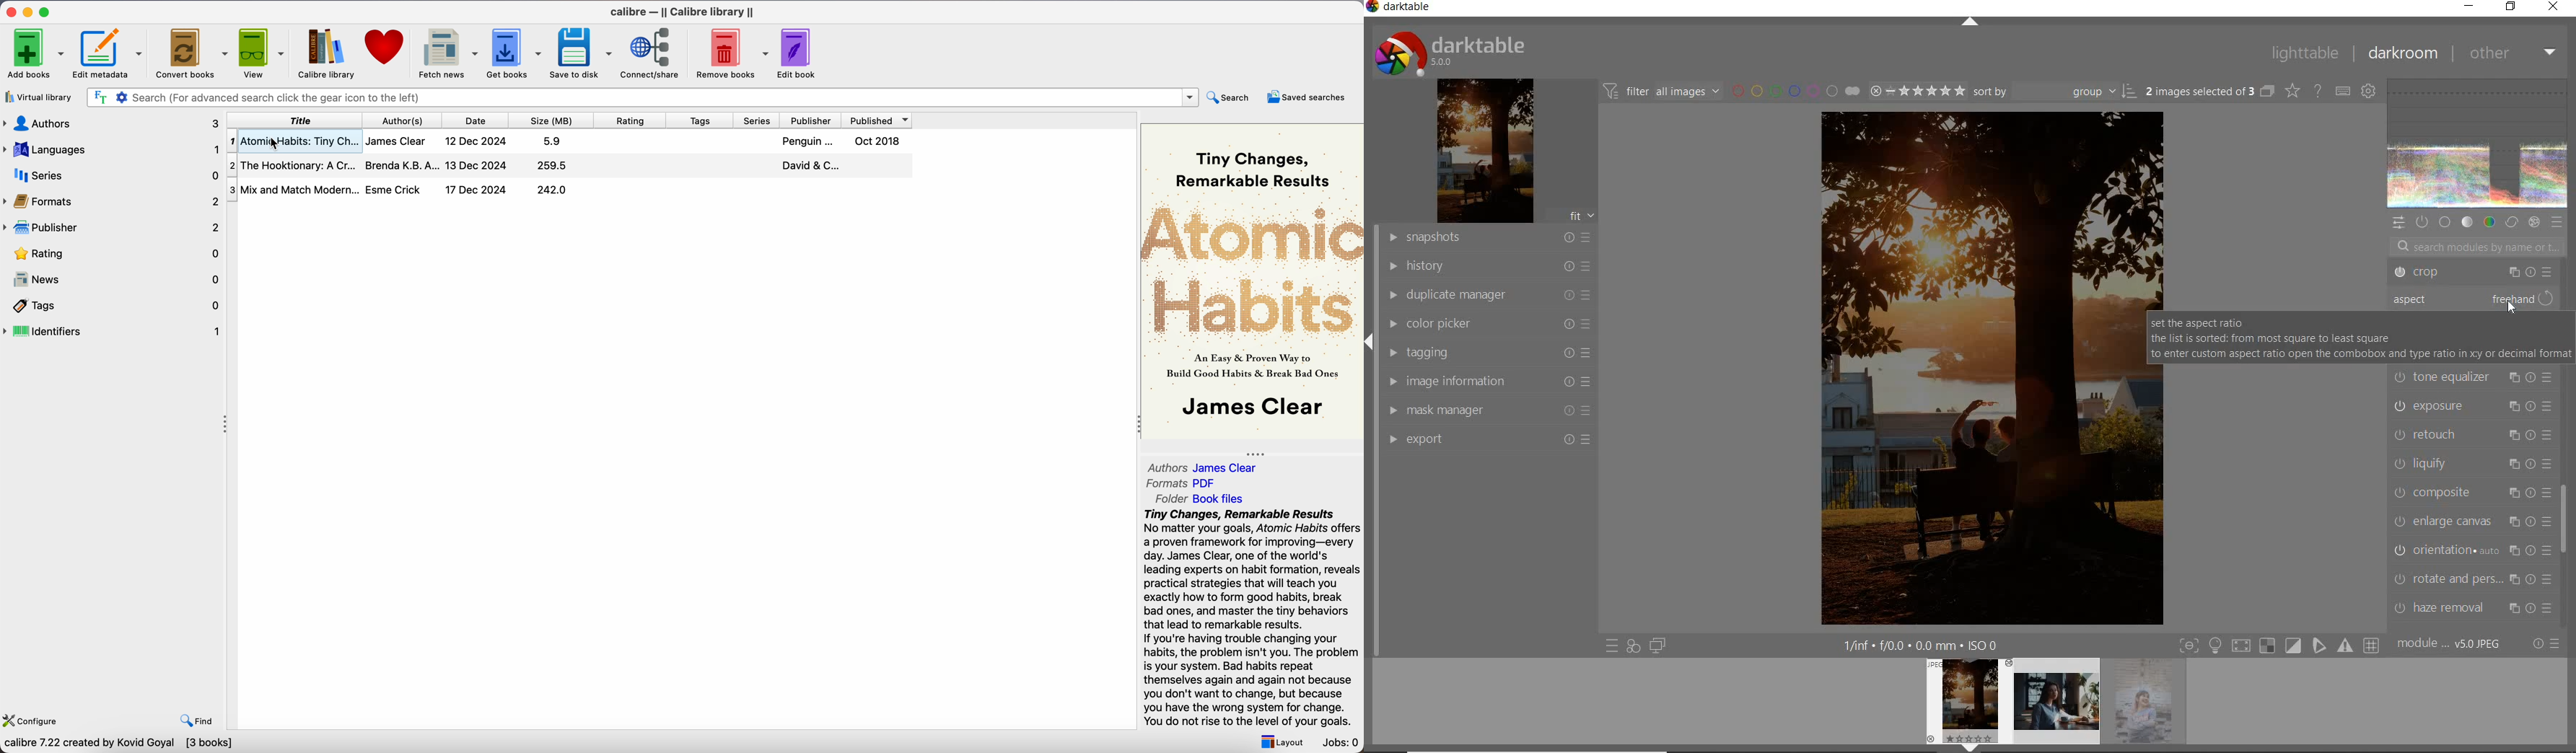 Image resolution: width=2576 pixels, height=756 pixels. I want to click on search, so click(1231, 97).